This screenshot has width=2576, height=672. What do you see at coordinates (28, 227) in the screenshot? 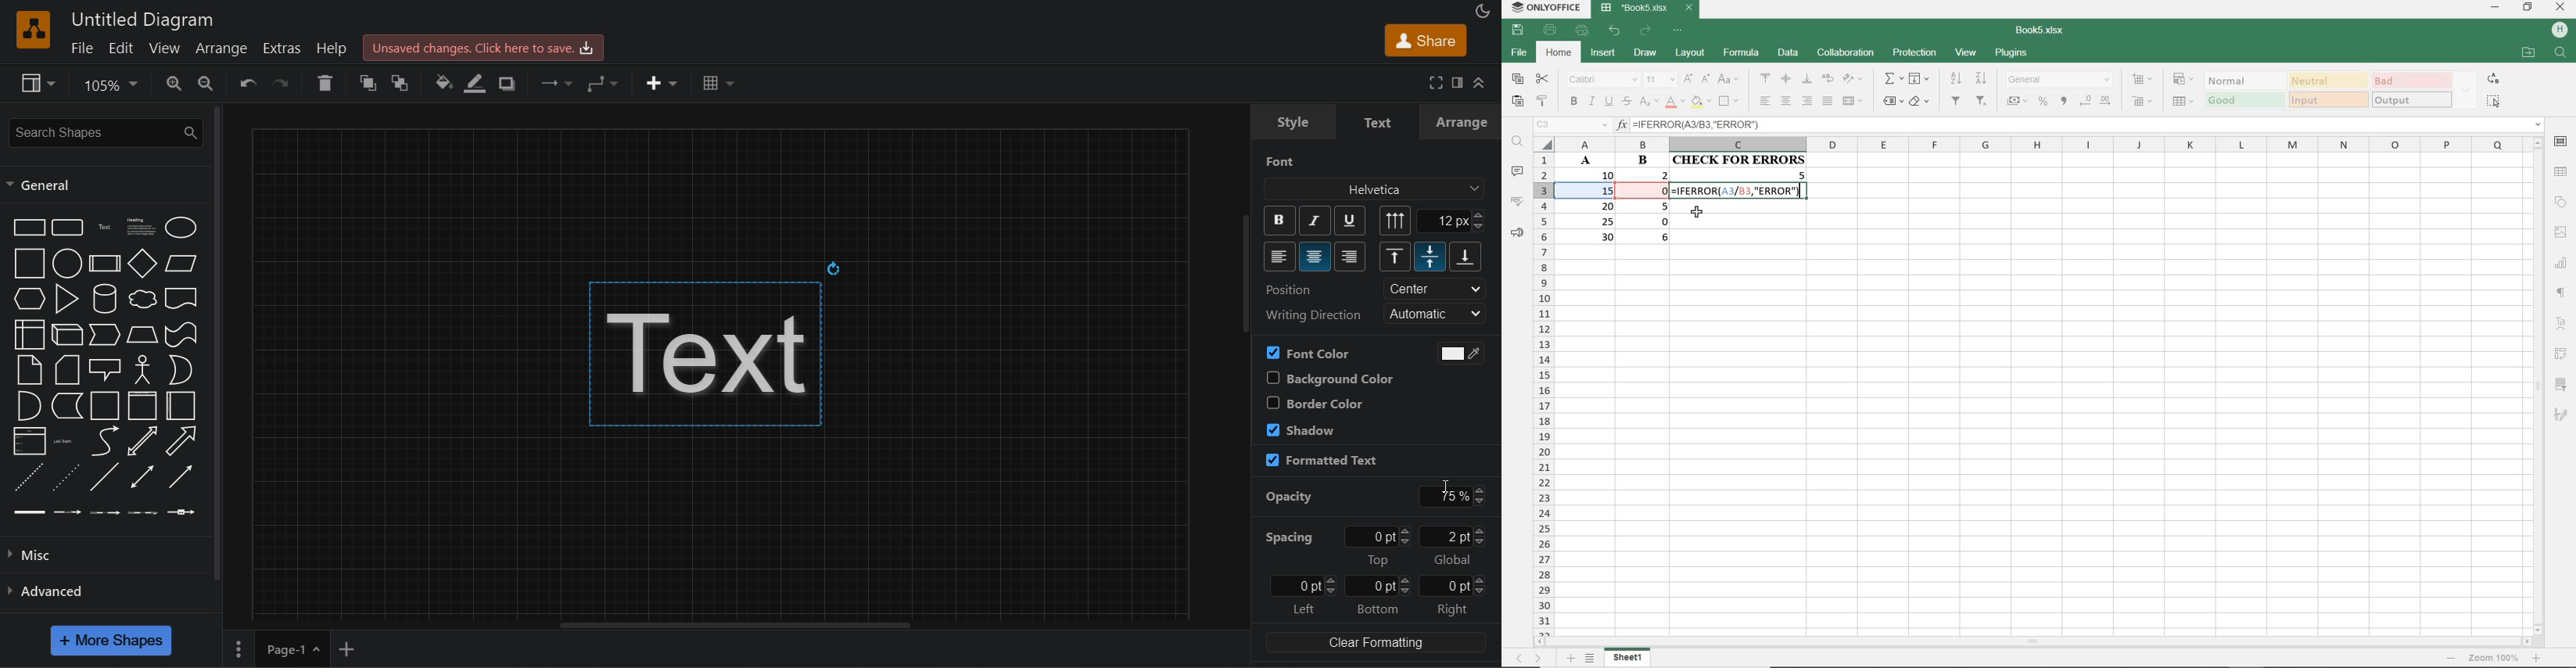
I see `rectangle` at bounding box center [28, 227].